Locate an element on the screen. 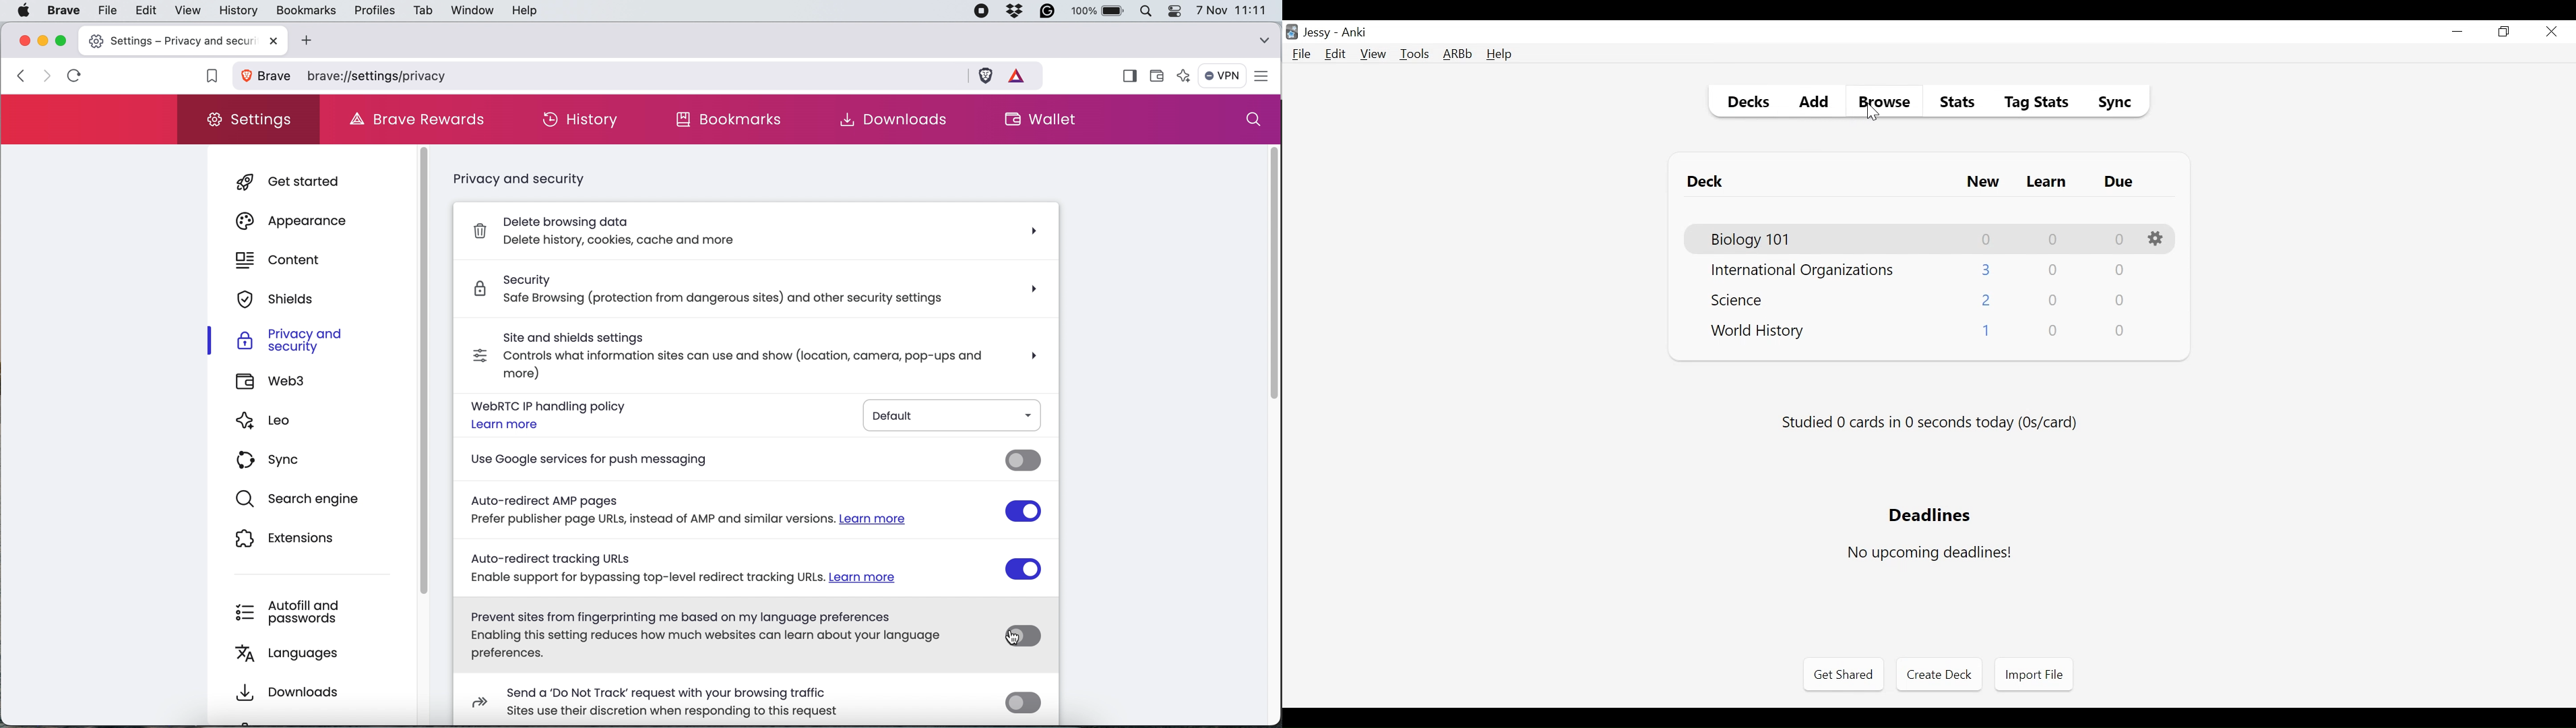 The height and width of the screenshot is (728, 2576). File is located at coordinates (1302, 55).